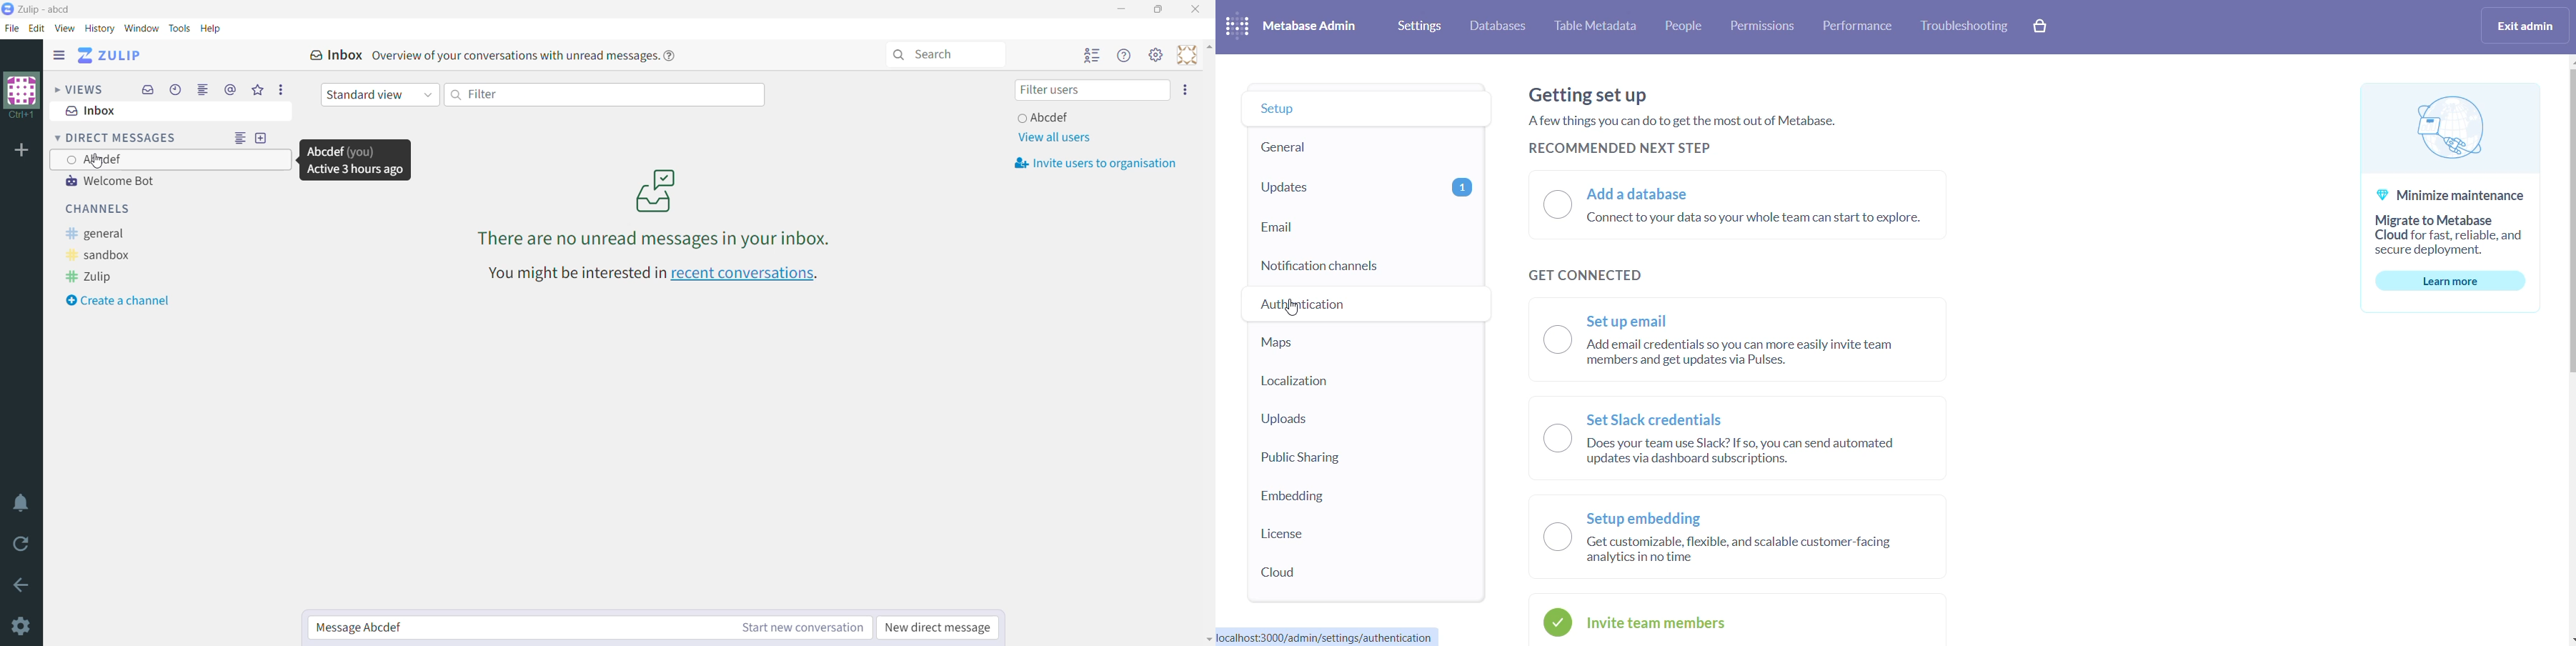 The image size is (2576, 672). What do you see at coordinates (1306, 495) in the screenshot?
I see `embedding` at bounding box center [1306, 495].